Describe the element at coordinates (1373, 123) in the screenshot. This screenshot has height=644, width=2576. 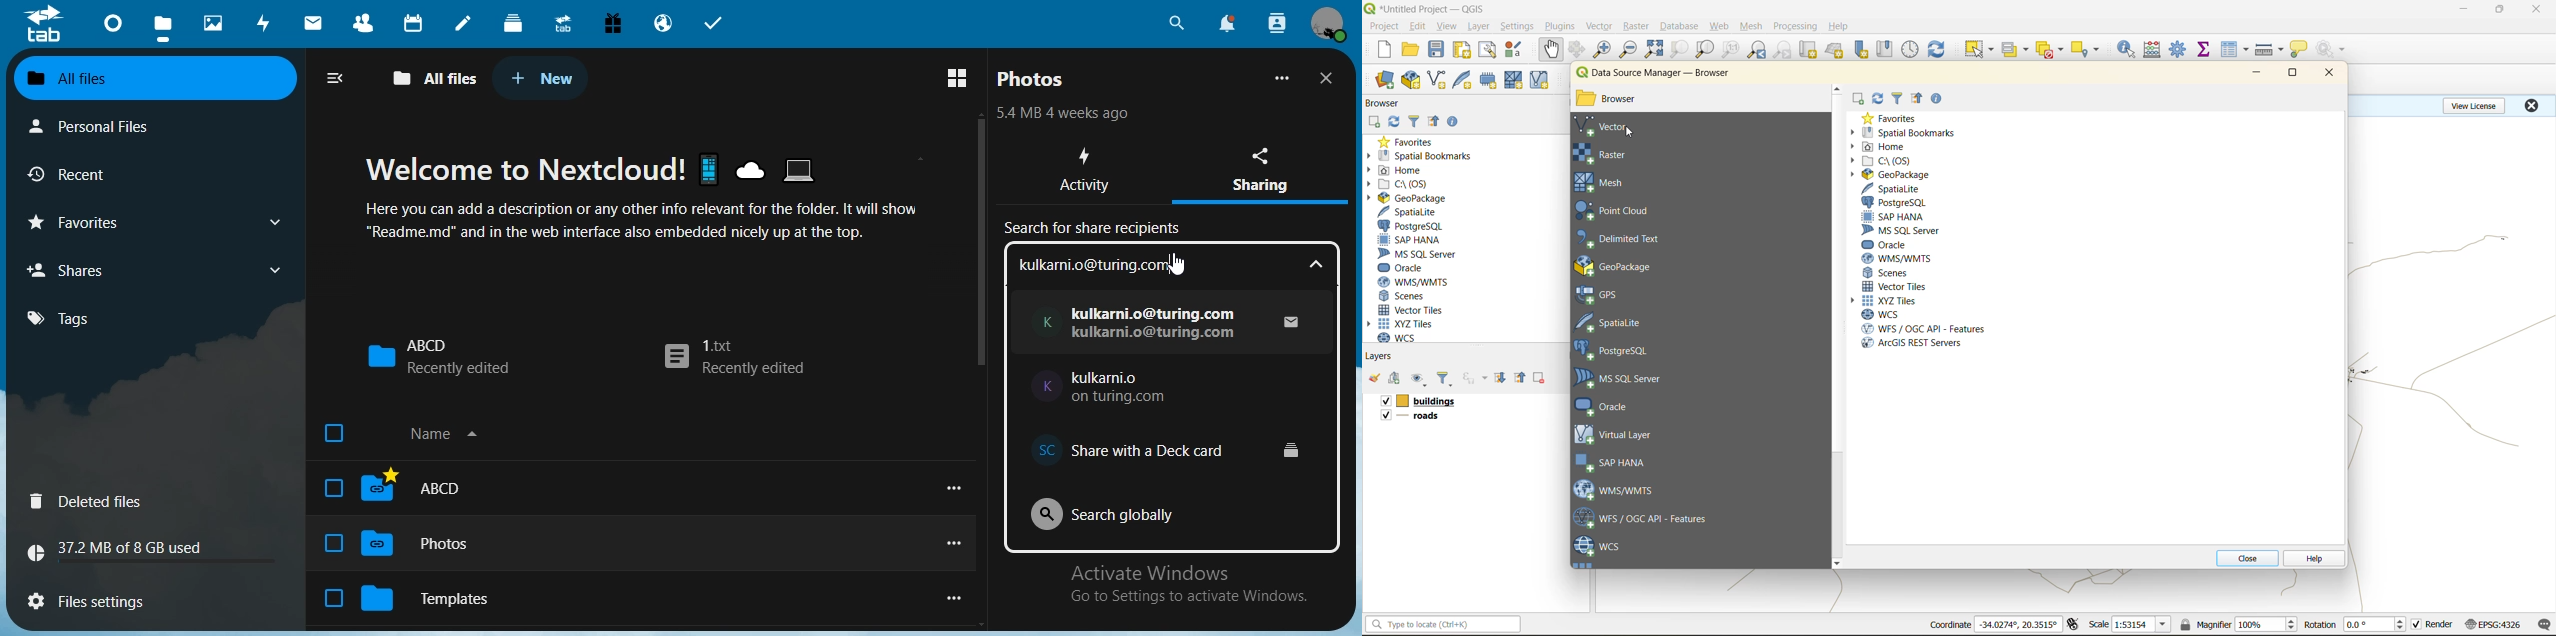
I see `add` at that location.